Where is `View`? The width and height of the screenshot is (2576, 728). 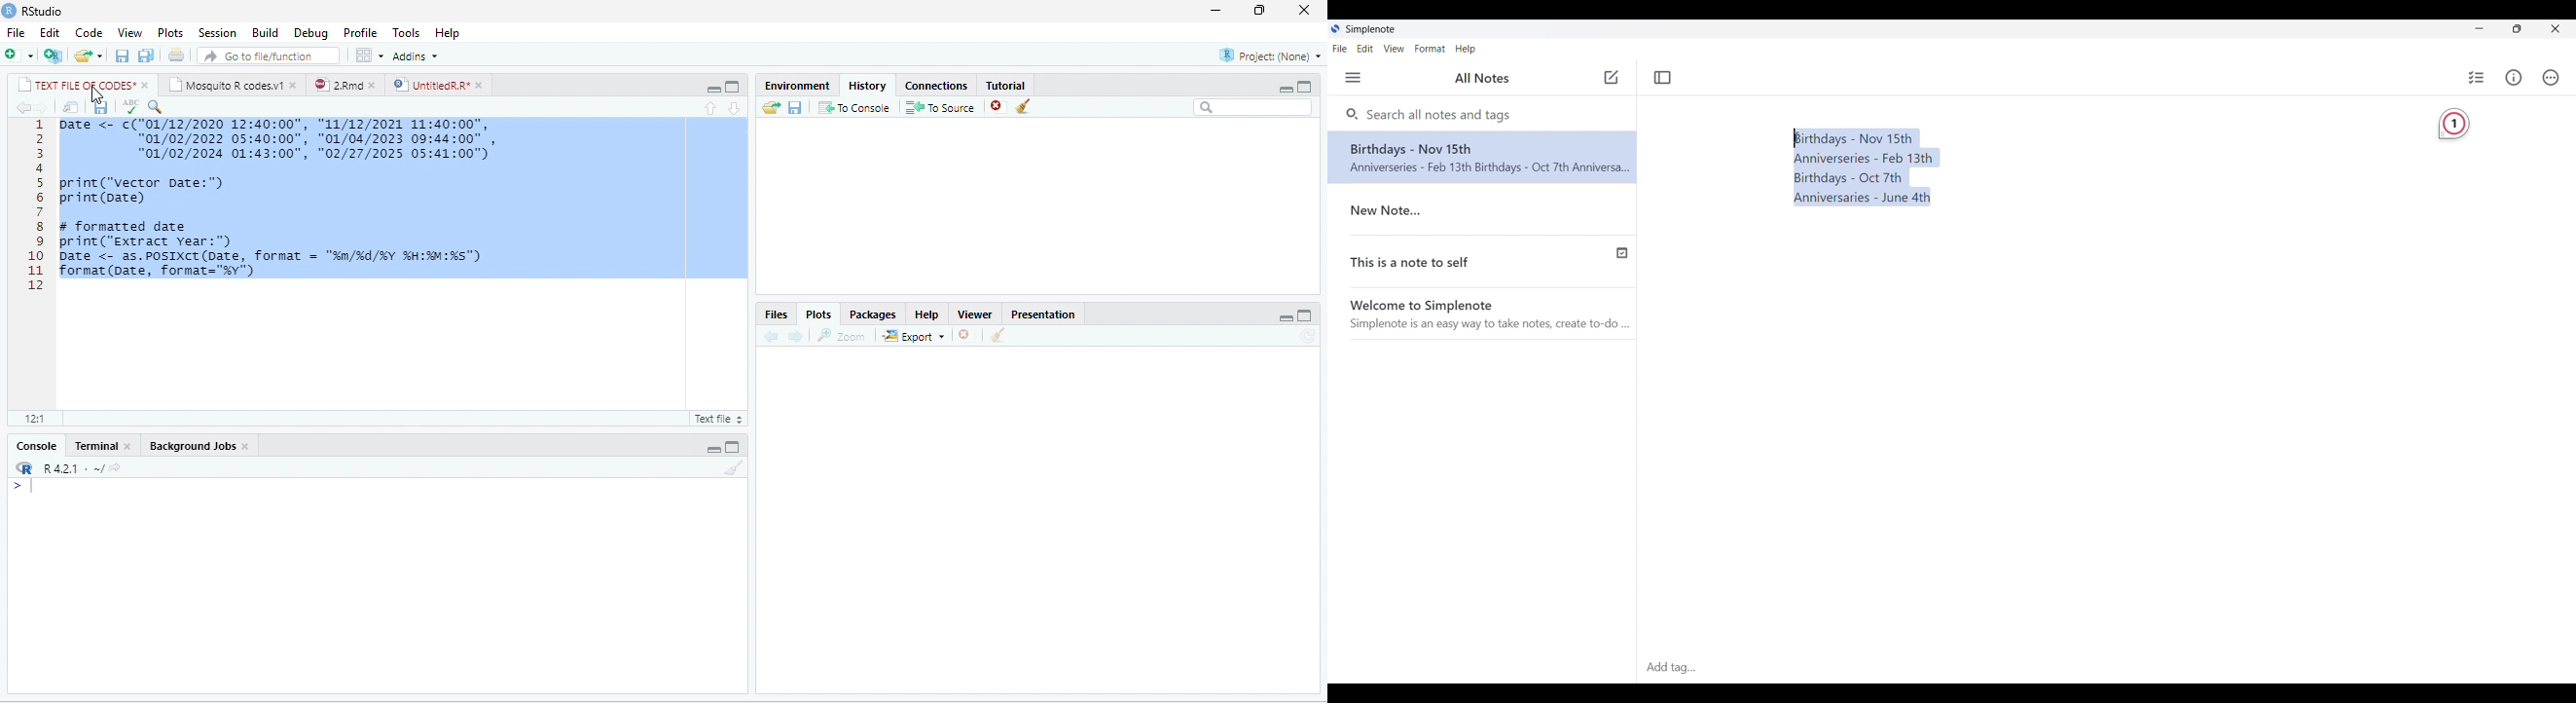 View is located at coordinates (129, 33).